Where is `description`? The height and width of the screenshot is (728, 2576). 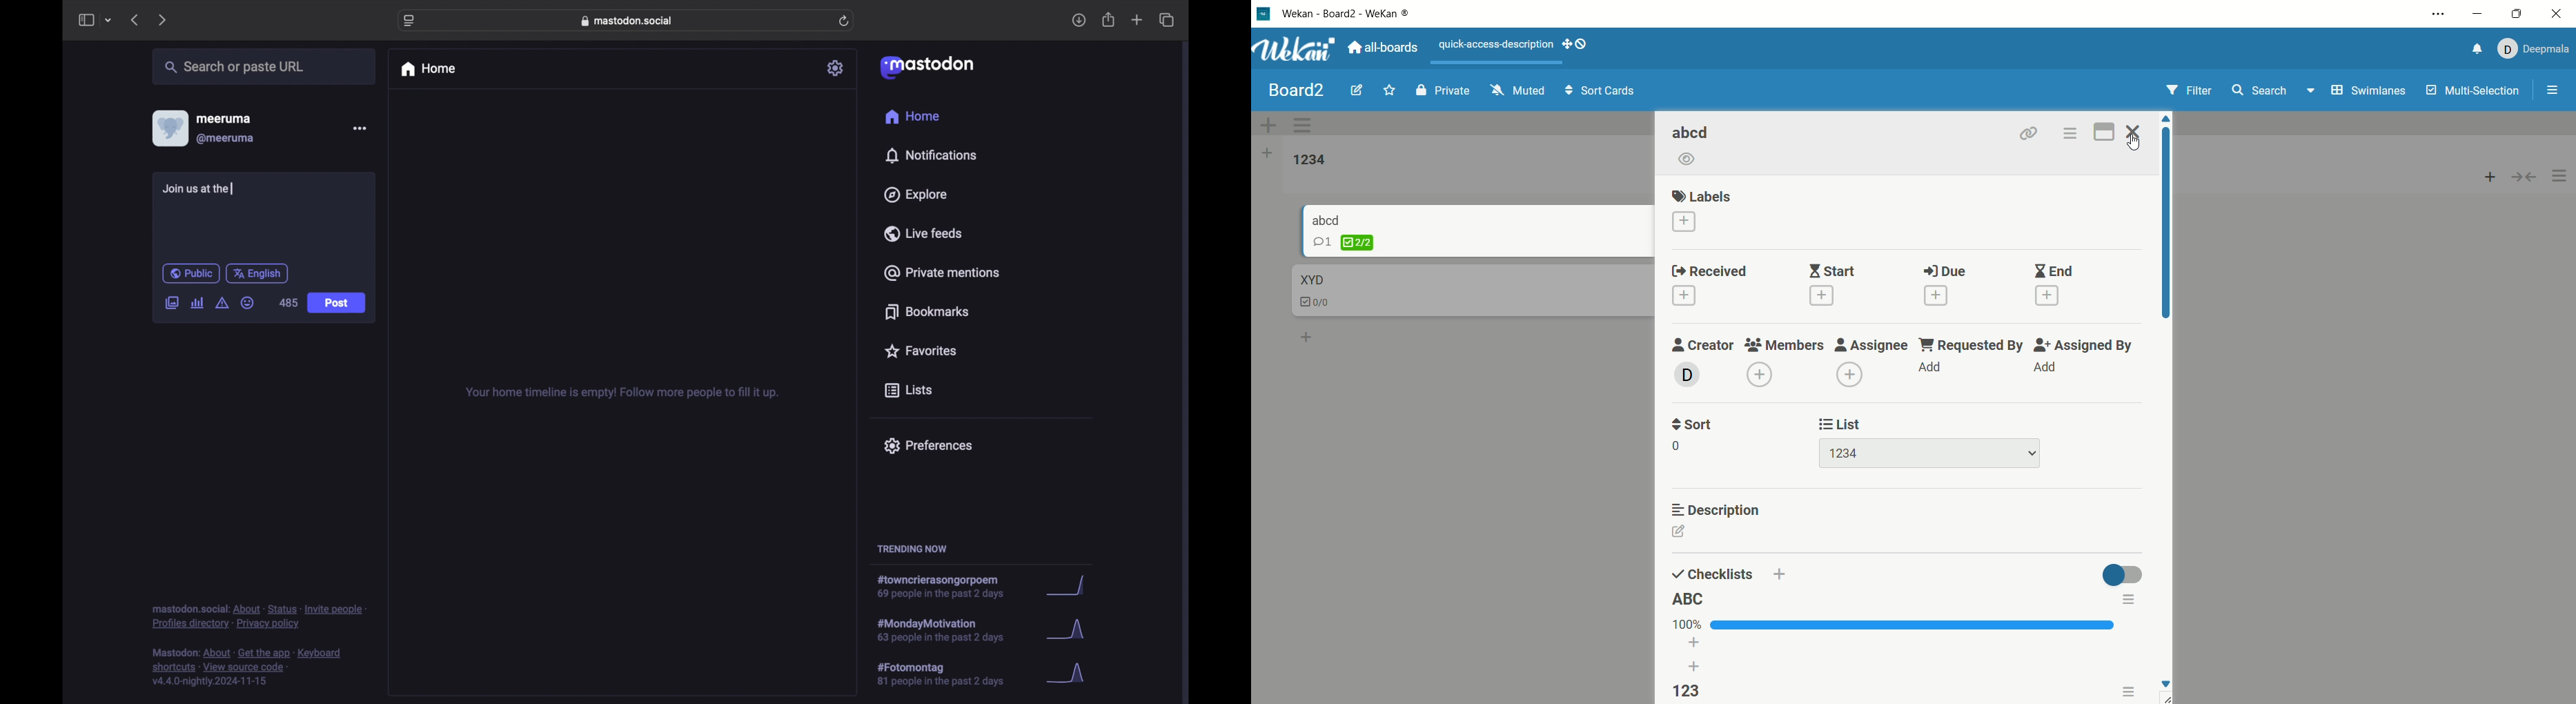 description is located at coordinates (1724, 507).